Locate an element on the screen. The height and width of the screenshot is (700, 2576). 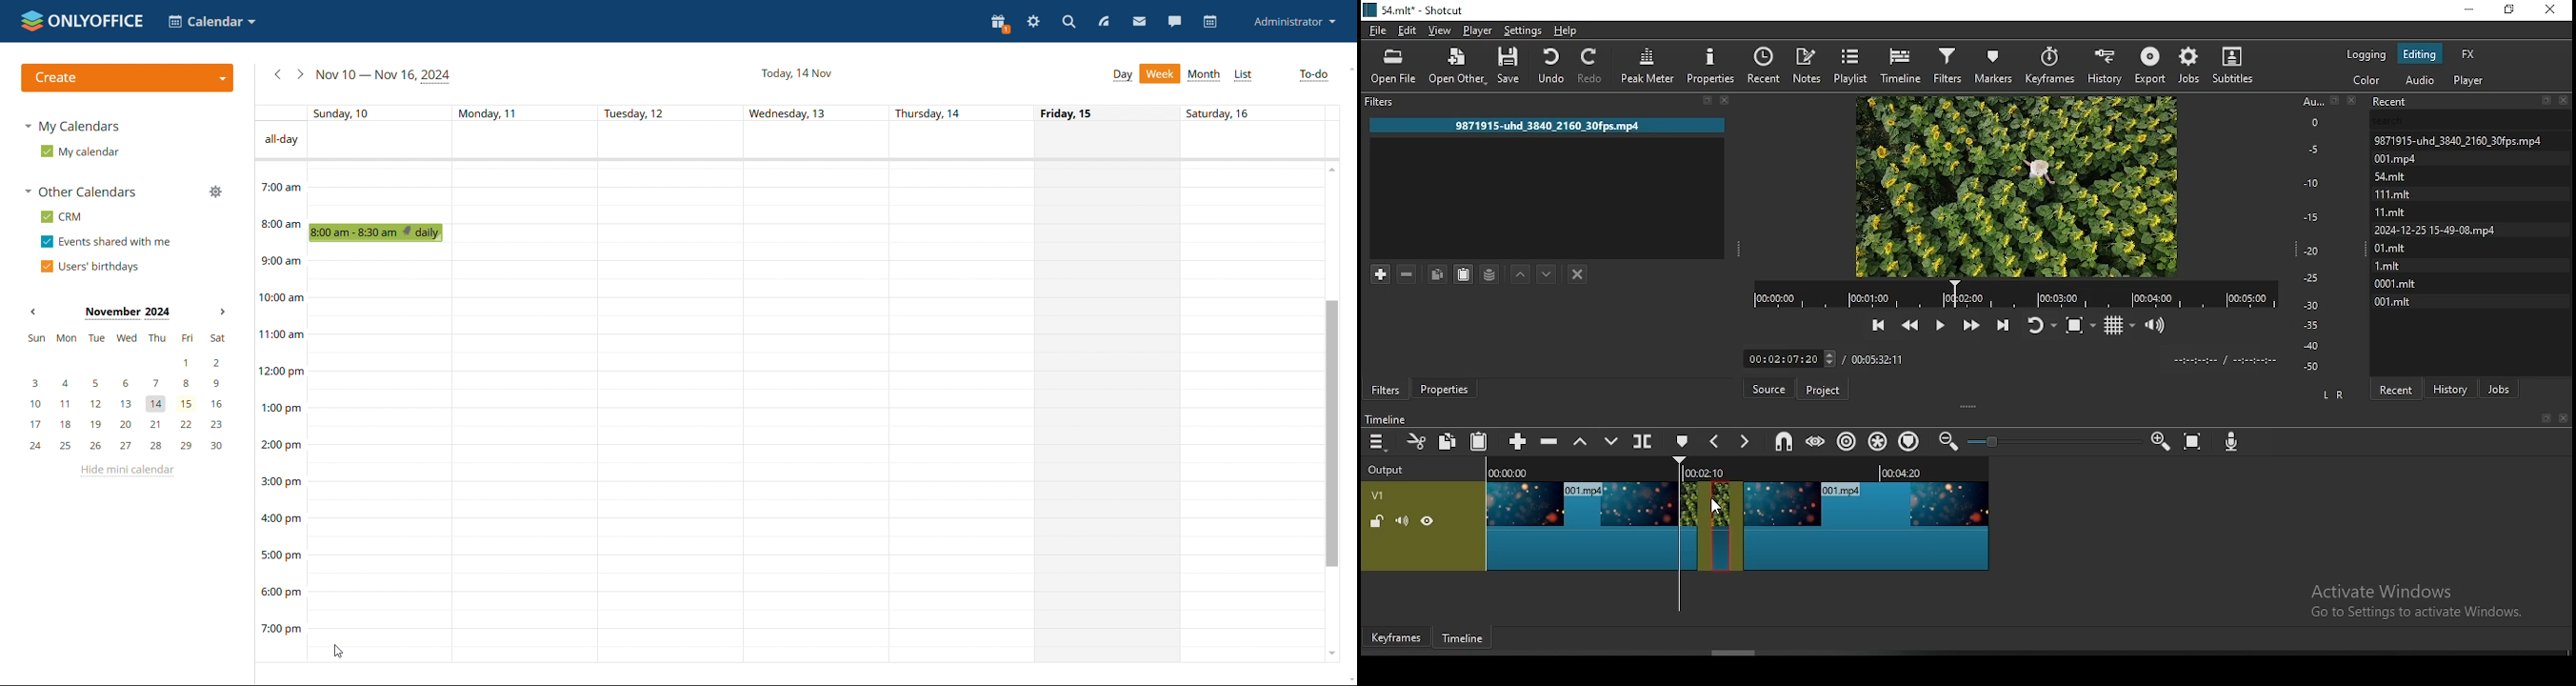
other calendars is located at coordinates (80, 192).